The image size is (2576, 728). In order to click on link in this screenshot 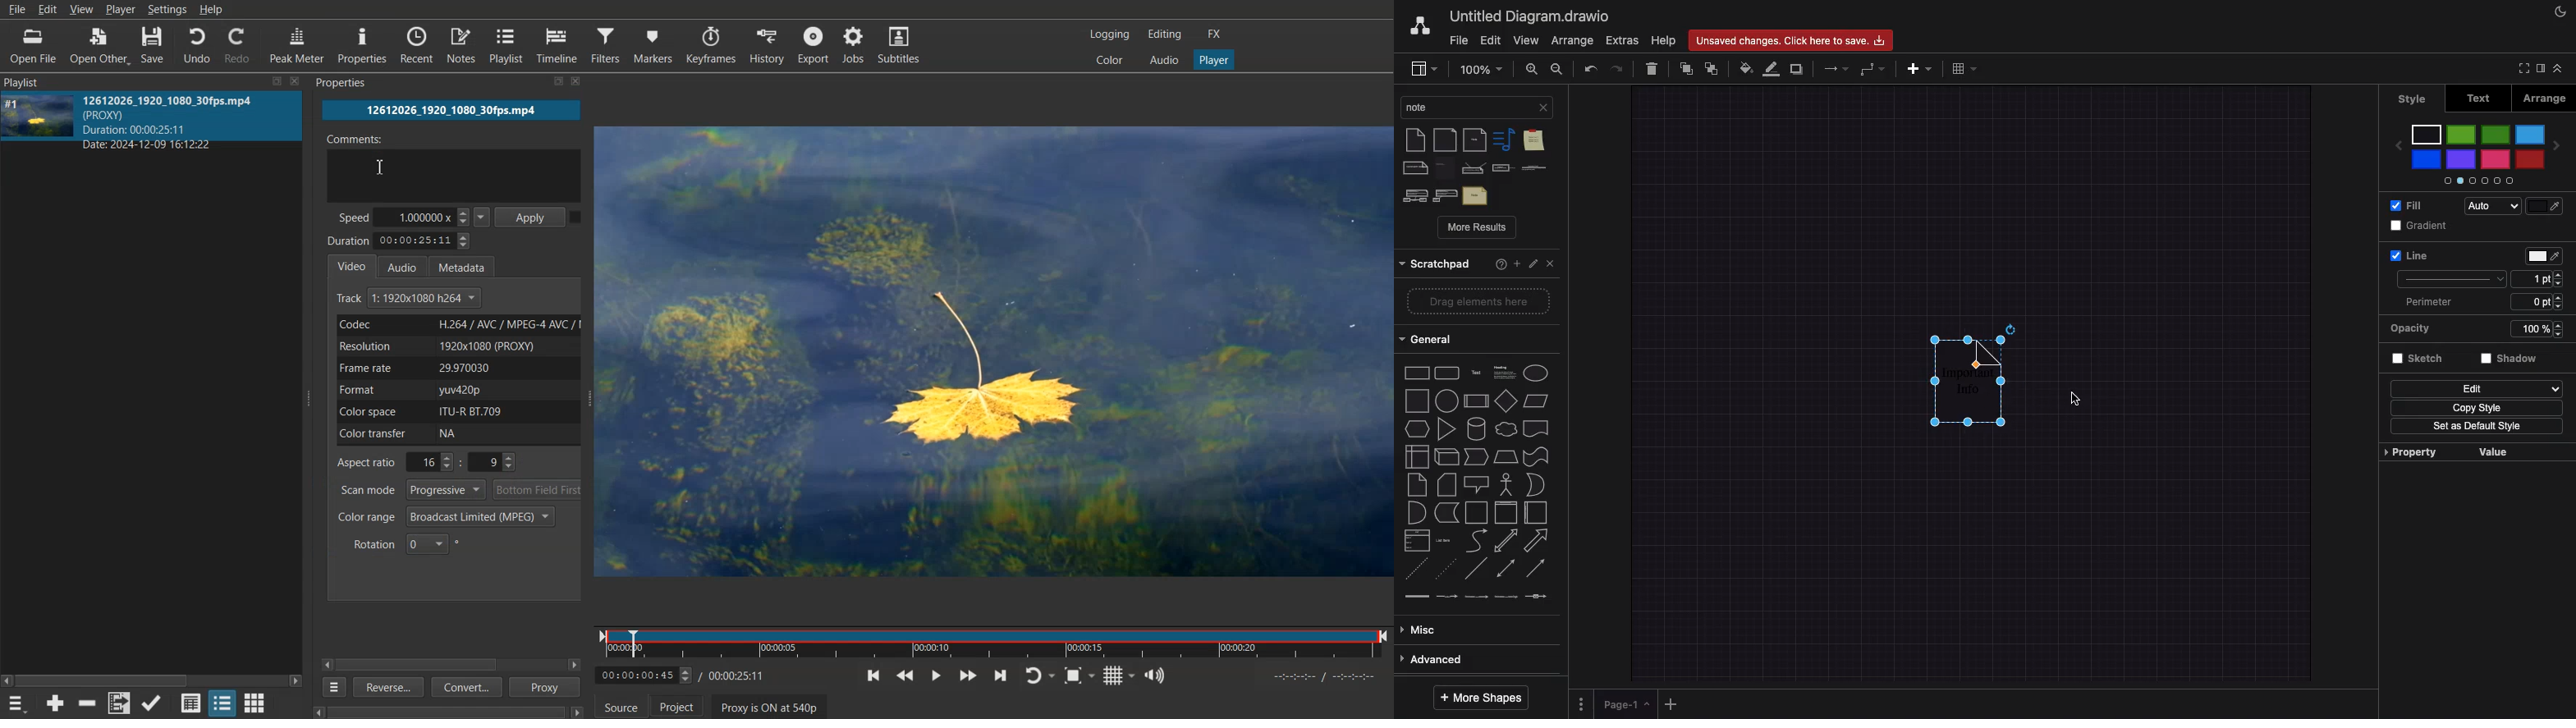, I will do `click(1417, 600)`.